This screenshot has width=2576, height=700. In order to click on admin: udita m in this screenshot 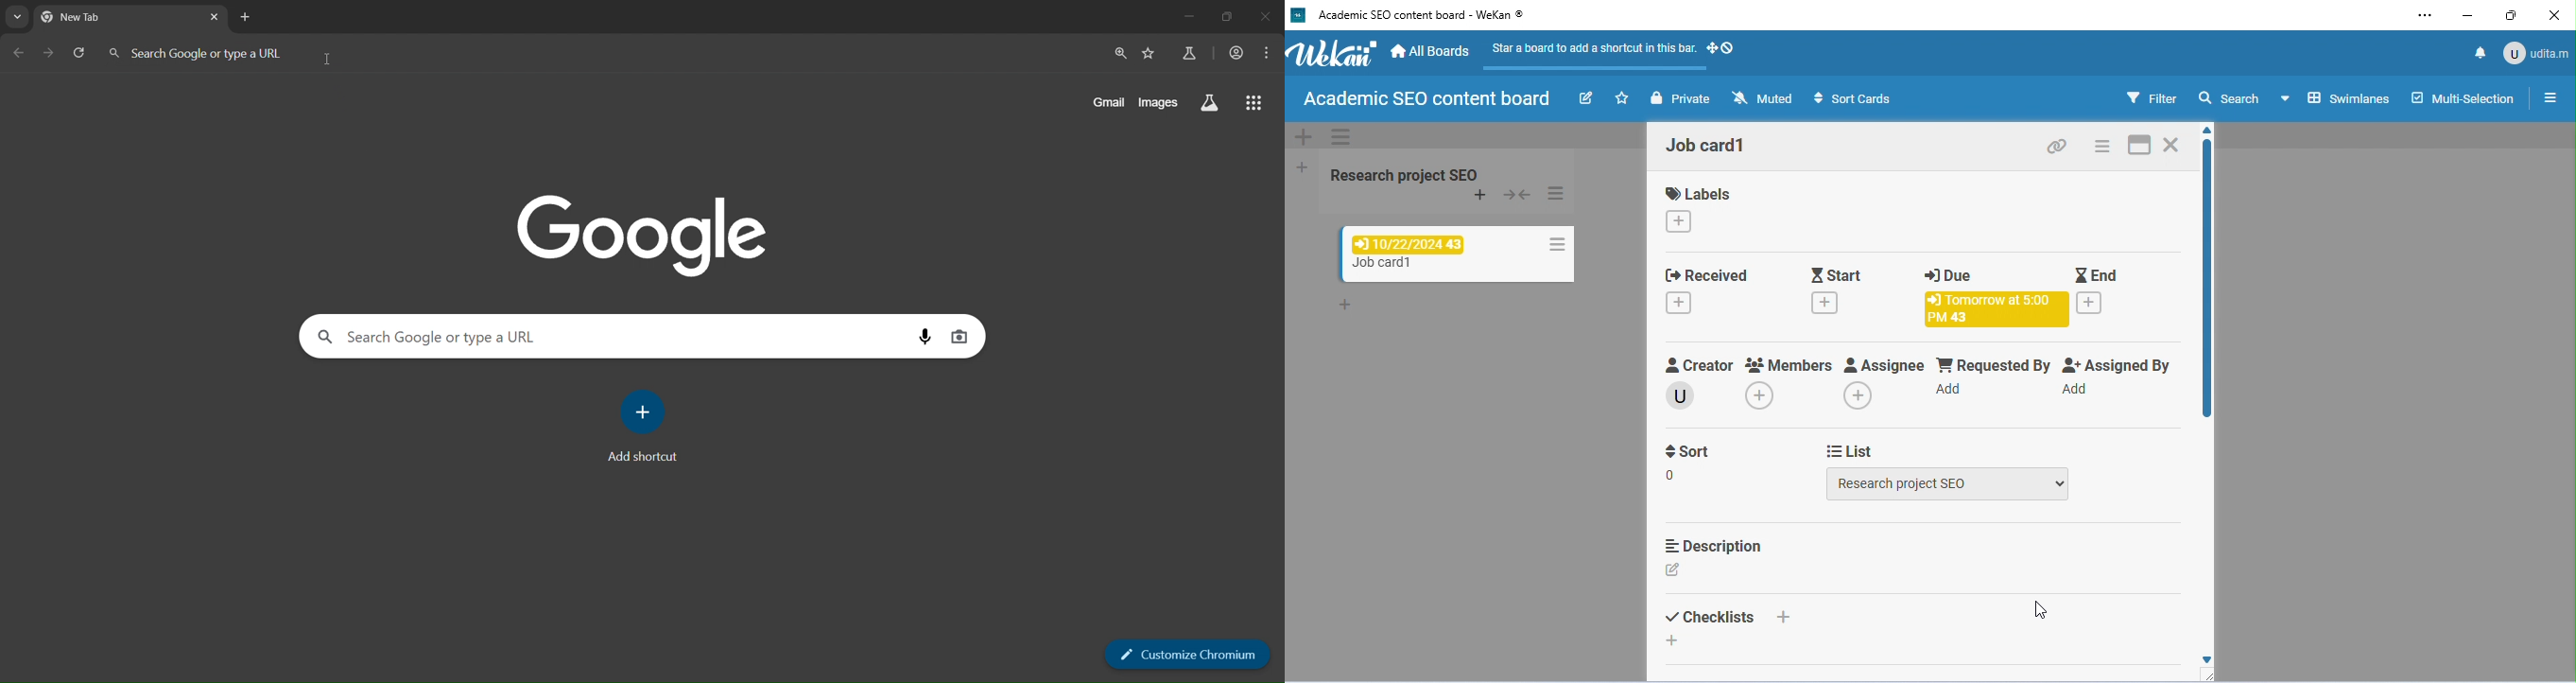, I will do `click(2534, 52)`.